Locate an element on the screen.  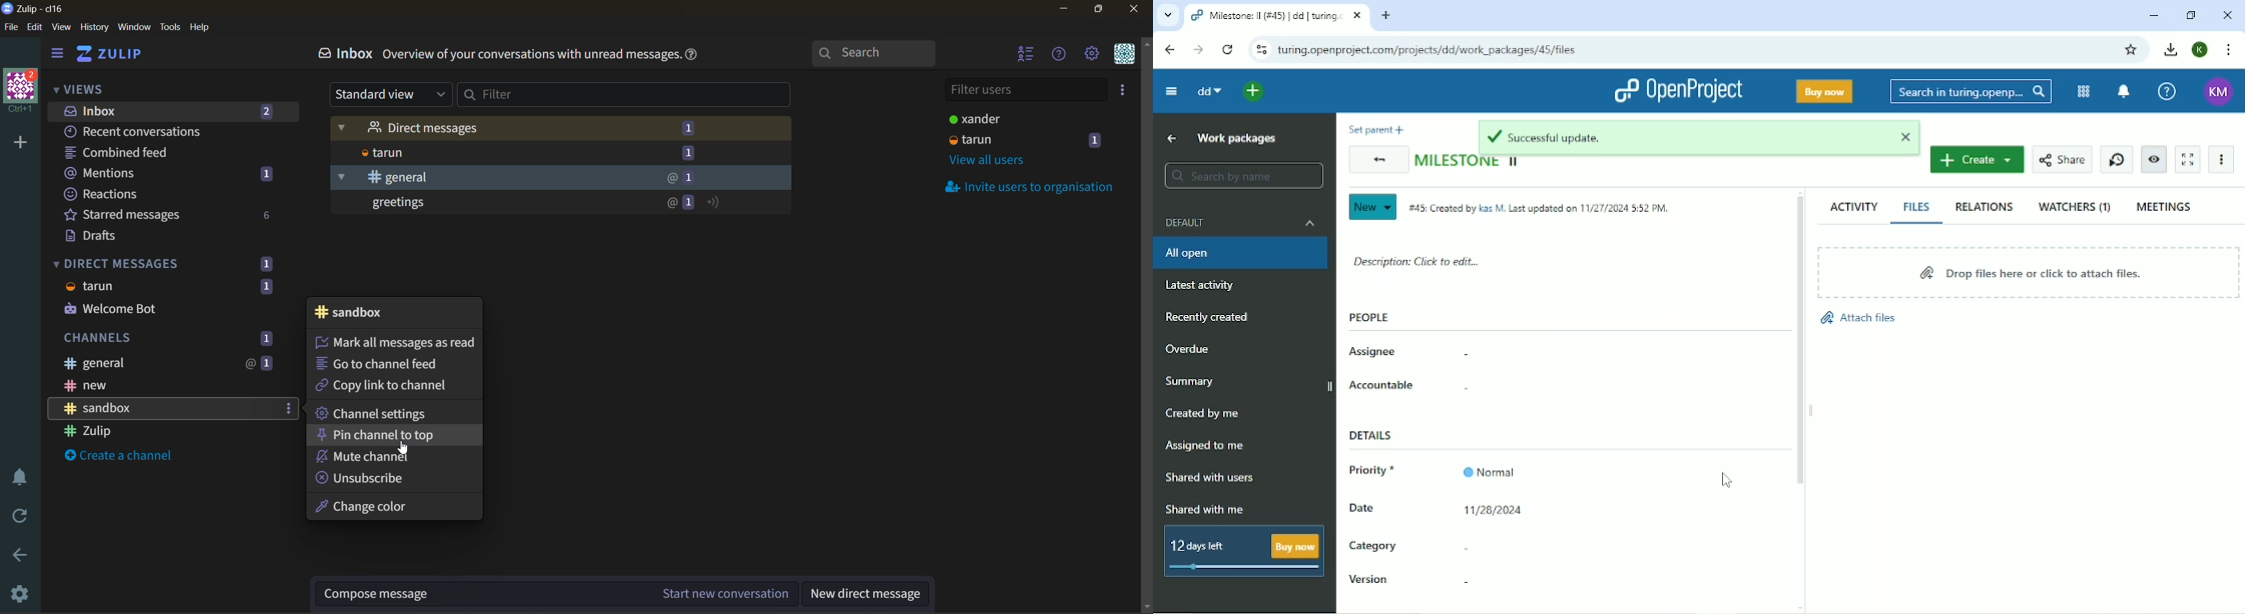
users and status is located at coordinates (1020, 120).